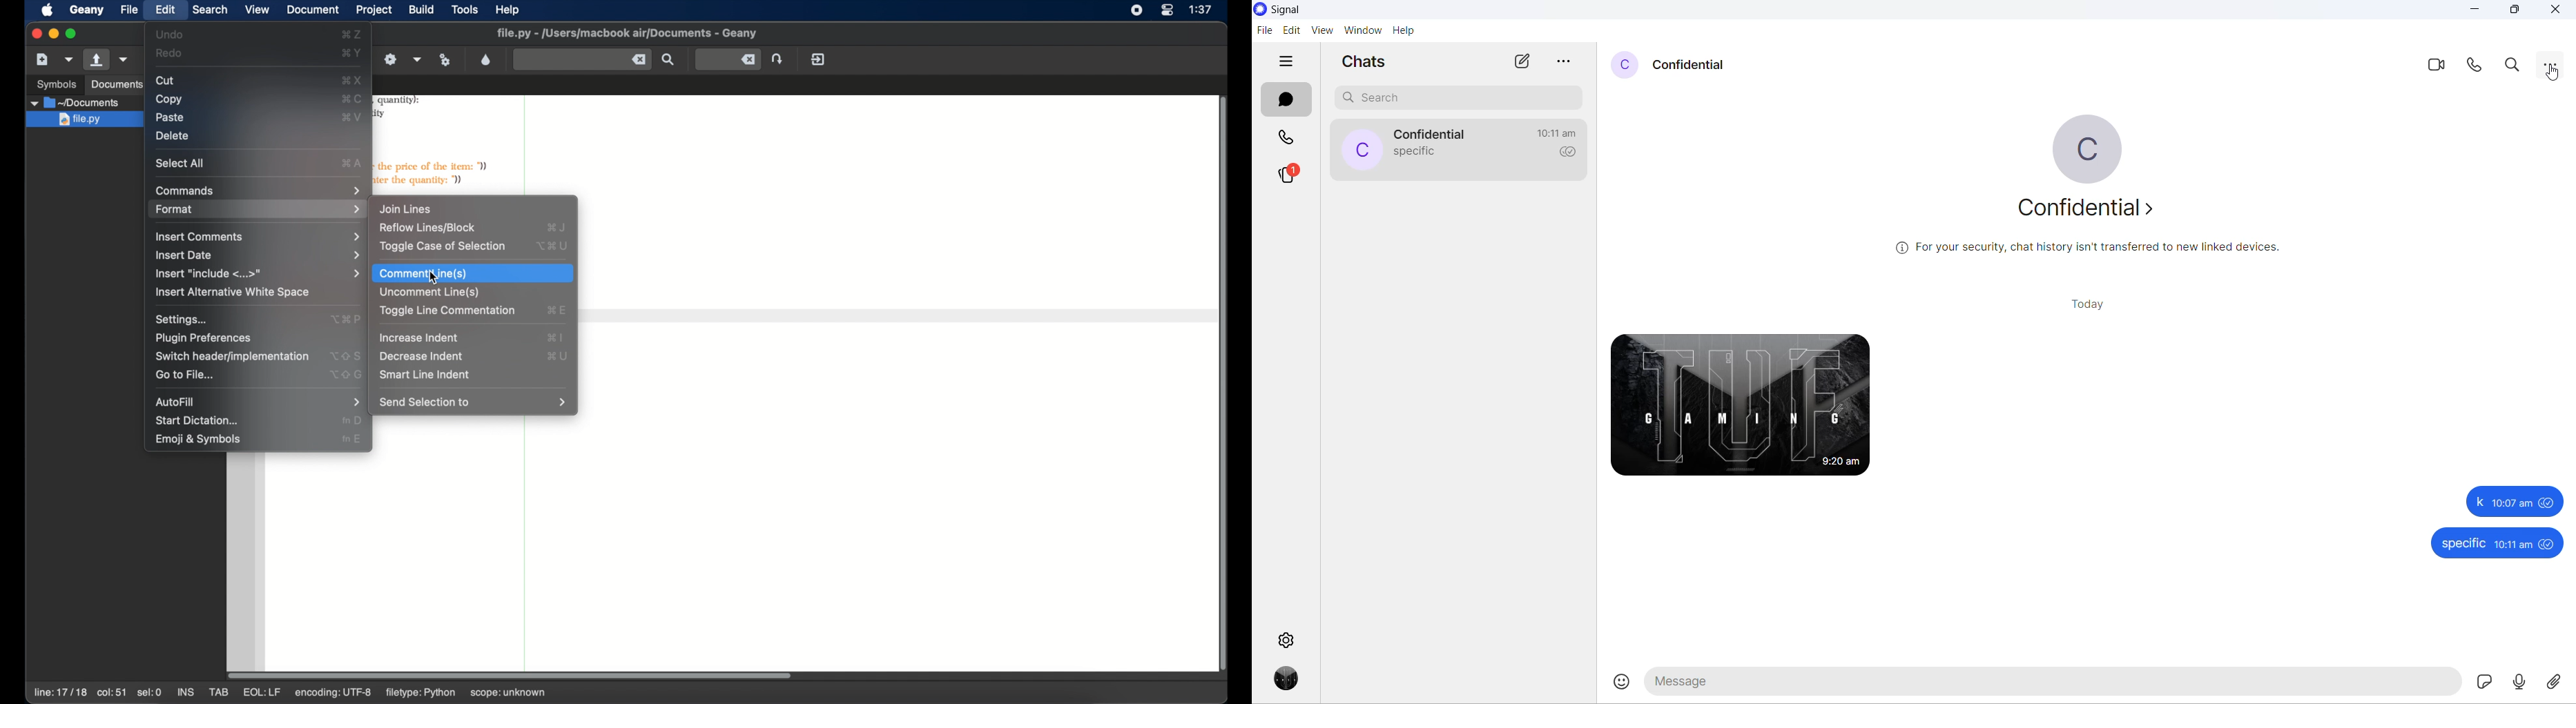 This screenshot has height=728, width=2576. I want to click on last active time, so click(1560, 133).